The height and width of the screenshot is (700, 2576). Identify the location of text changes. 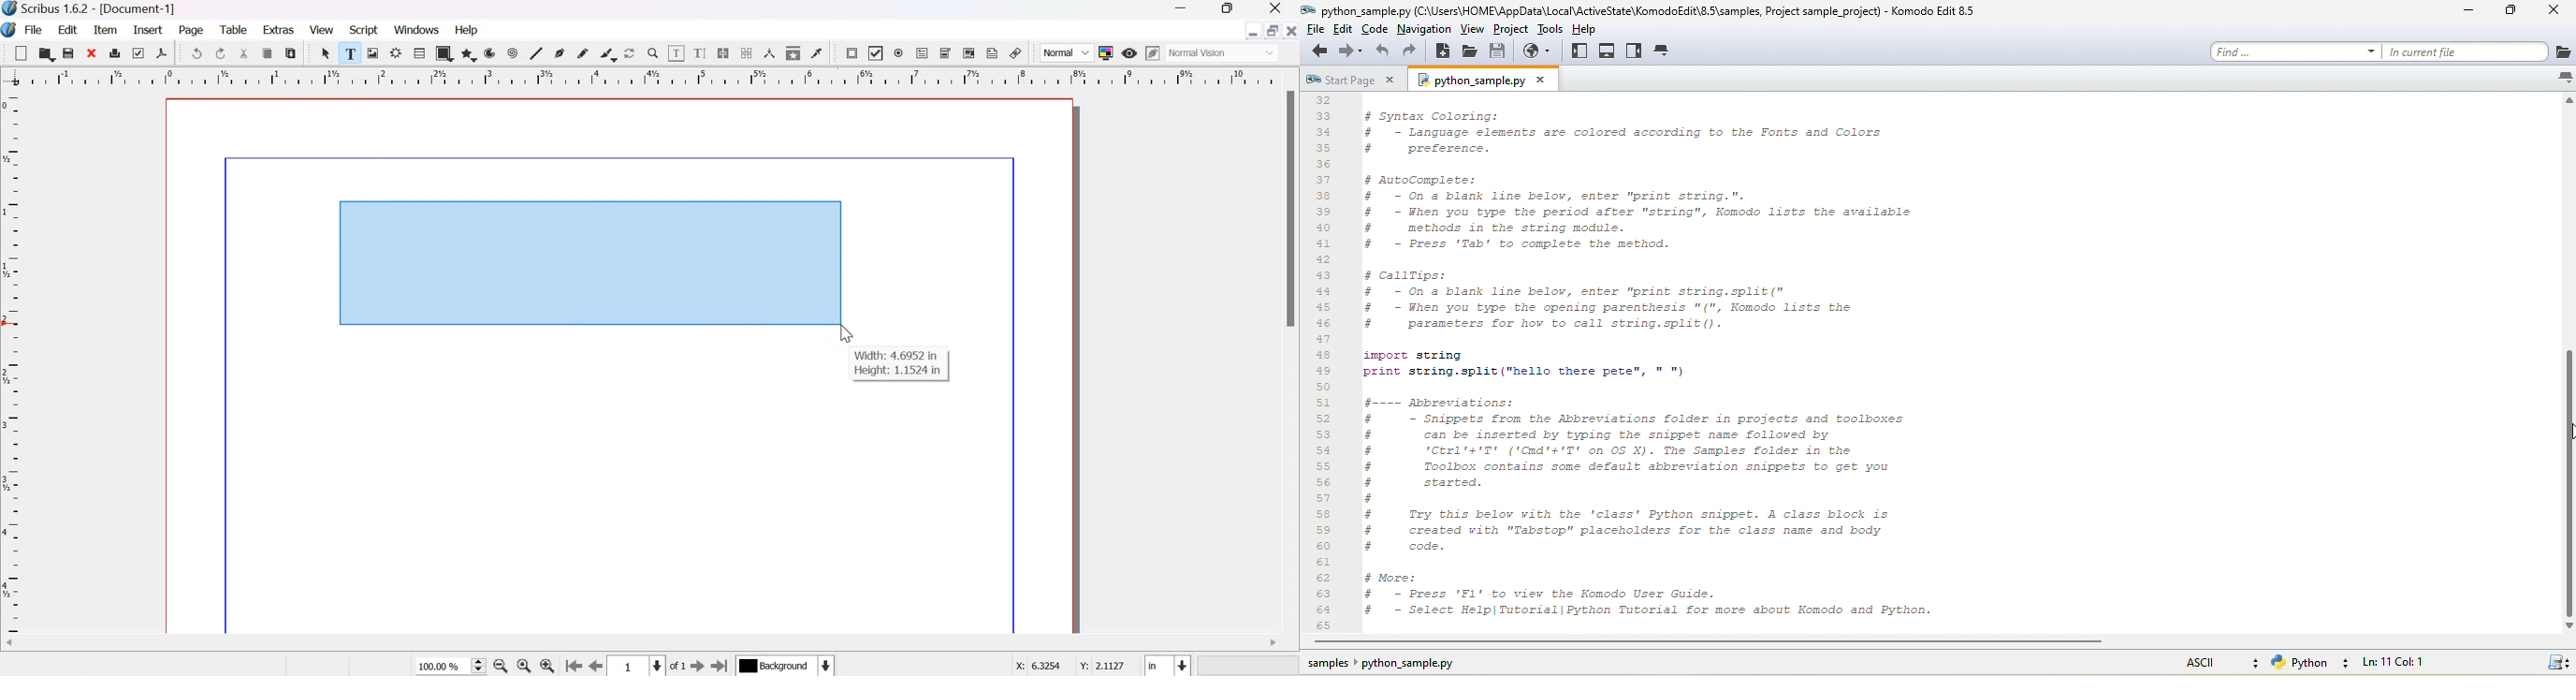
(1685, 361).